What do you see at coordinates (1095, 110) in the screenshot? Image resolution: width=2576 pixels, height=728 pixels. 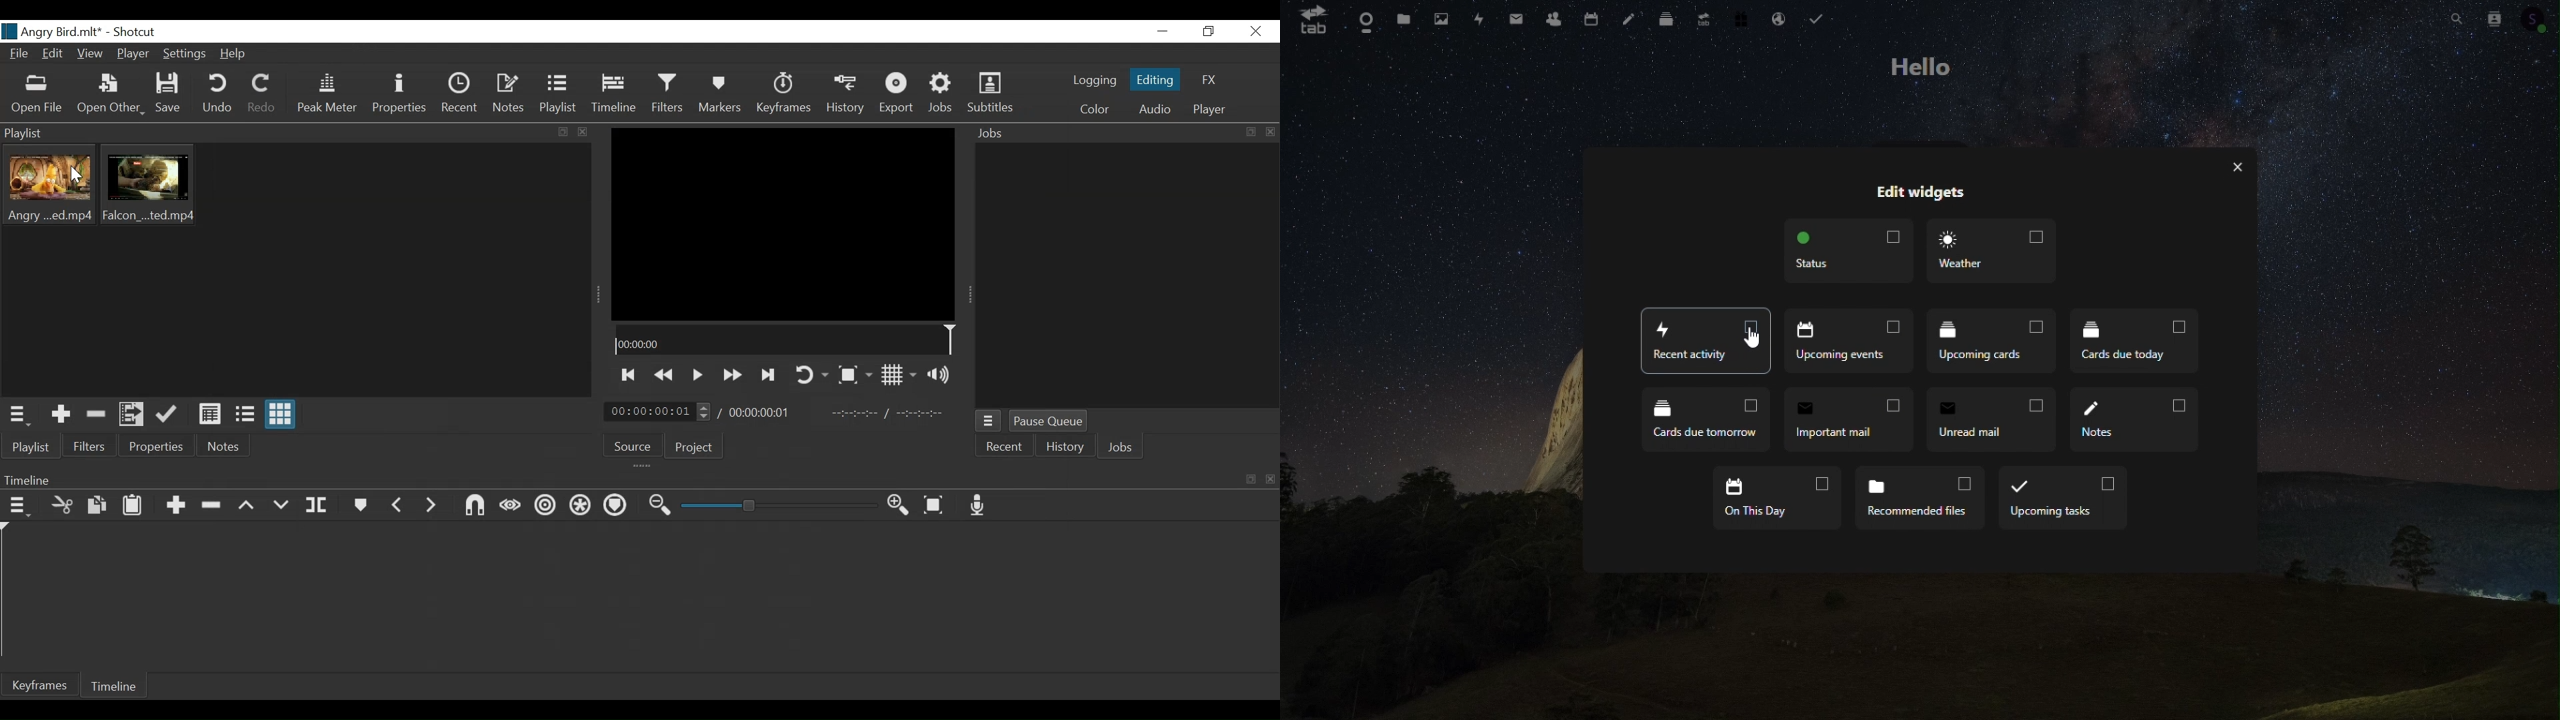 I see `Color` at bounding box center [1095, 110].